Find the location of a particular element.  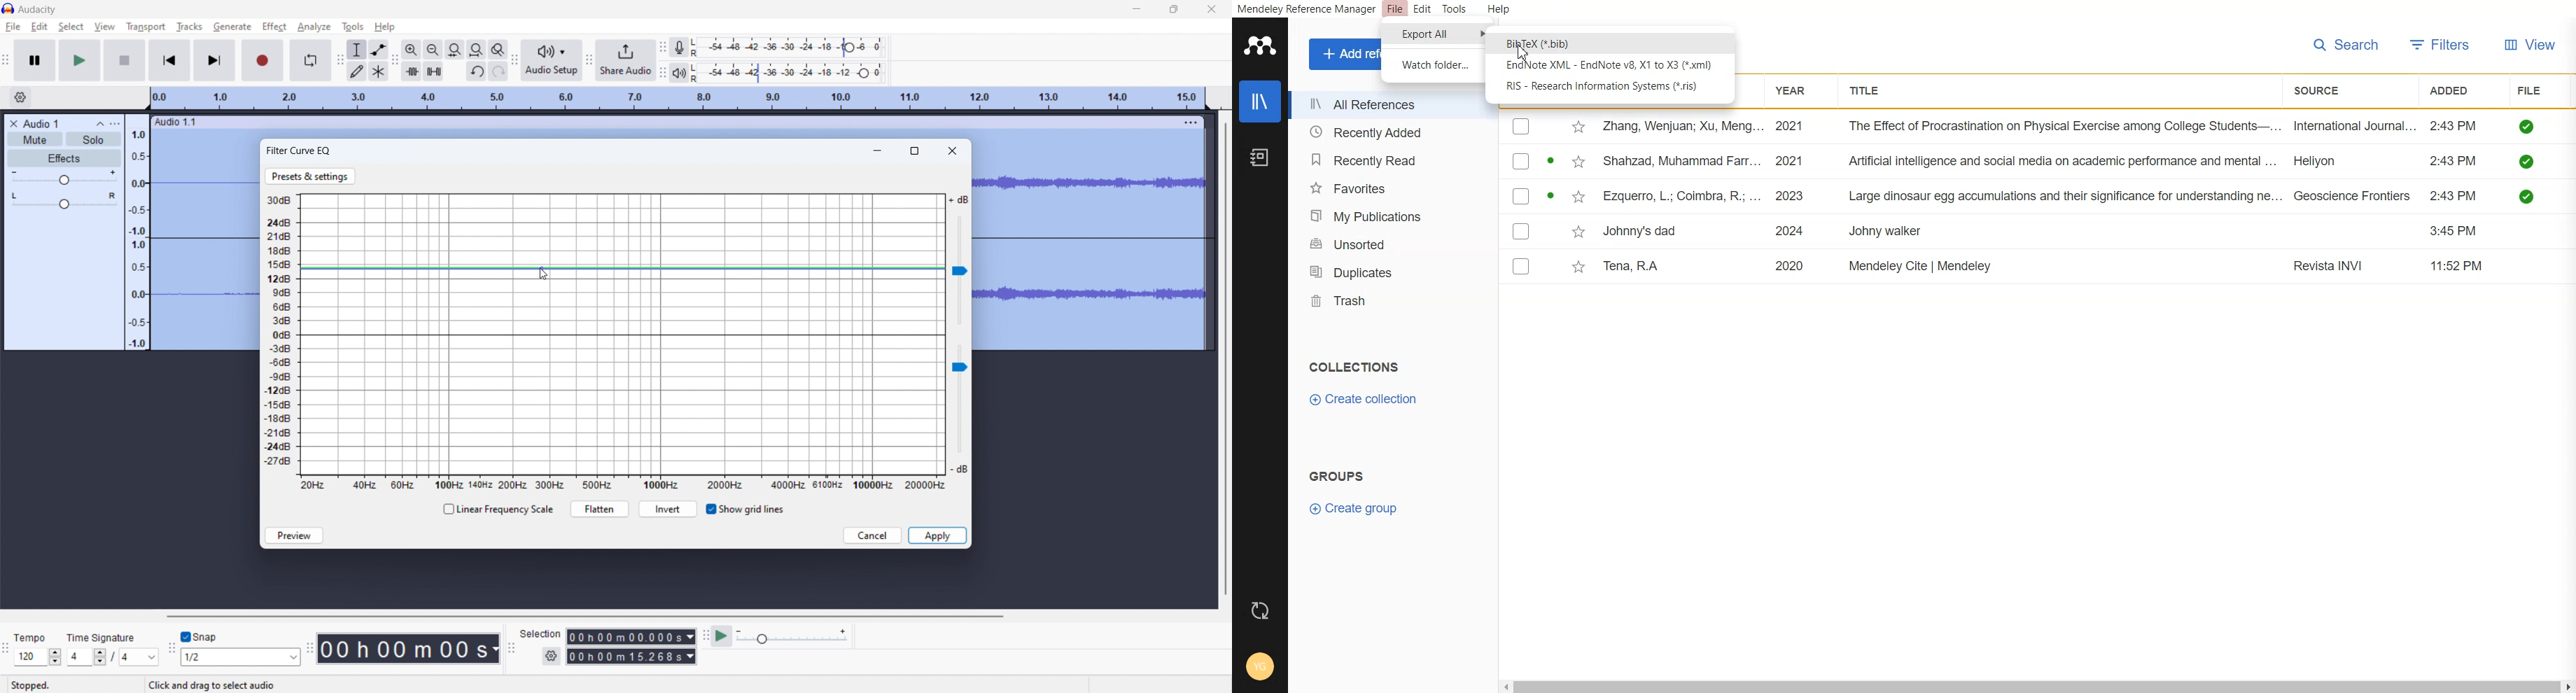

playback meter toolbar is located at coordinates (663, 72).